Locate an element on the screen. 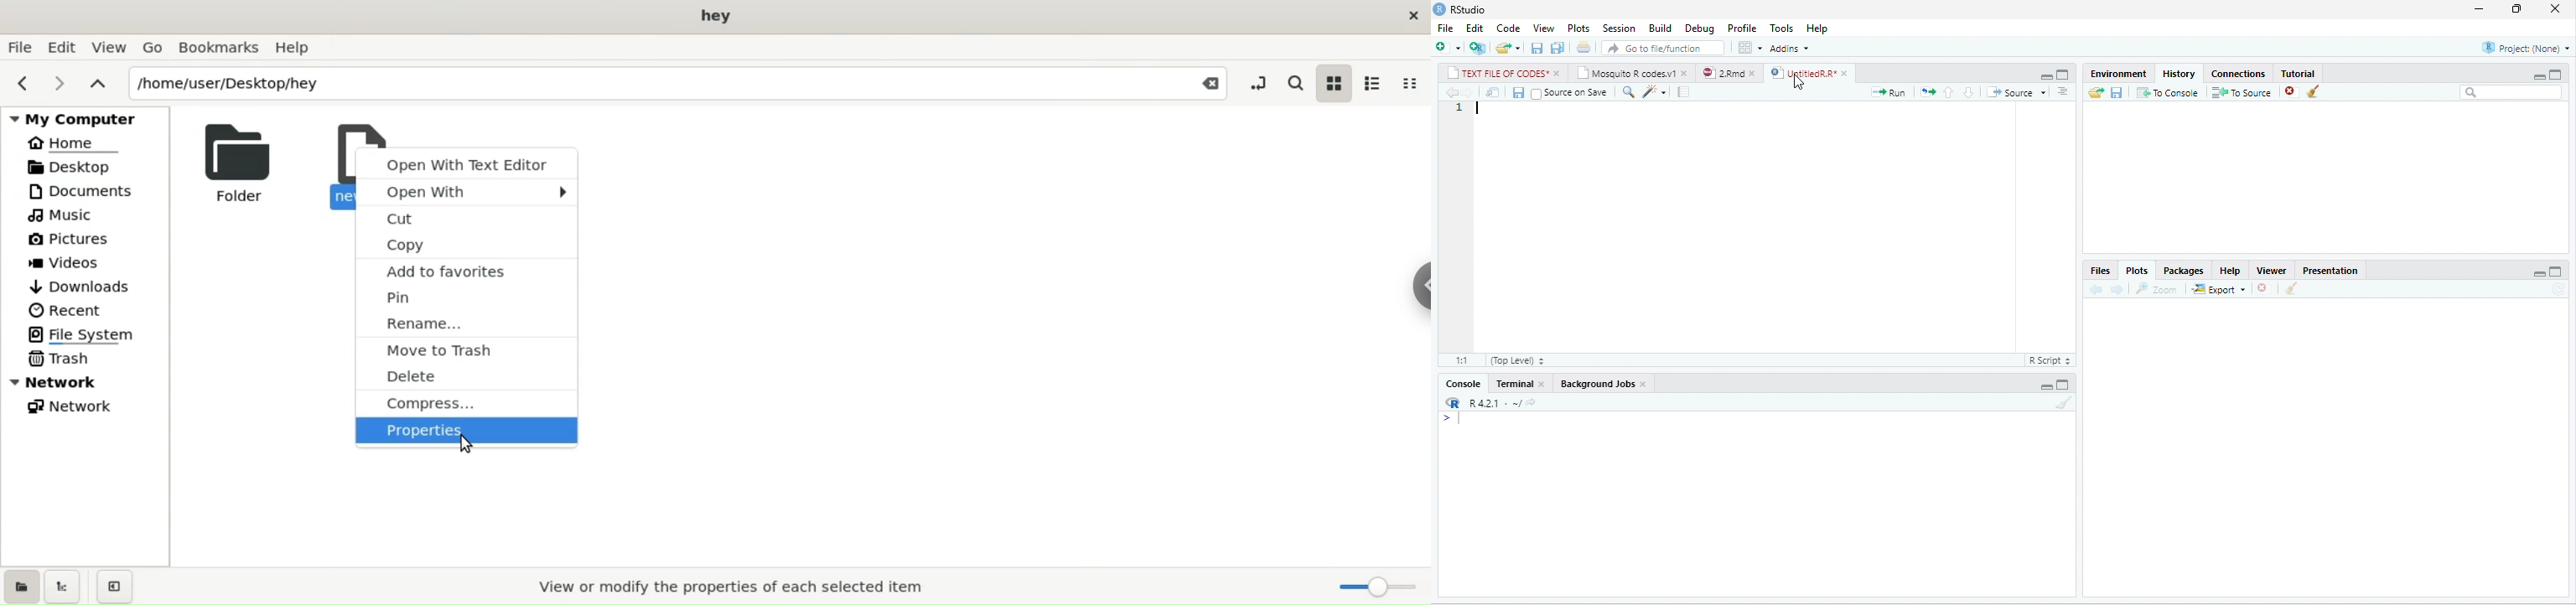  maximize is located at coordinates (2557, 271).